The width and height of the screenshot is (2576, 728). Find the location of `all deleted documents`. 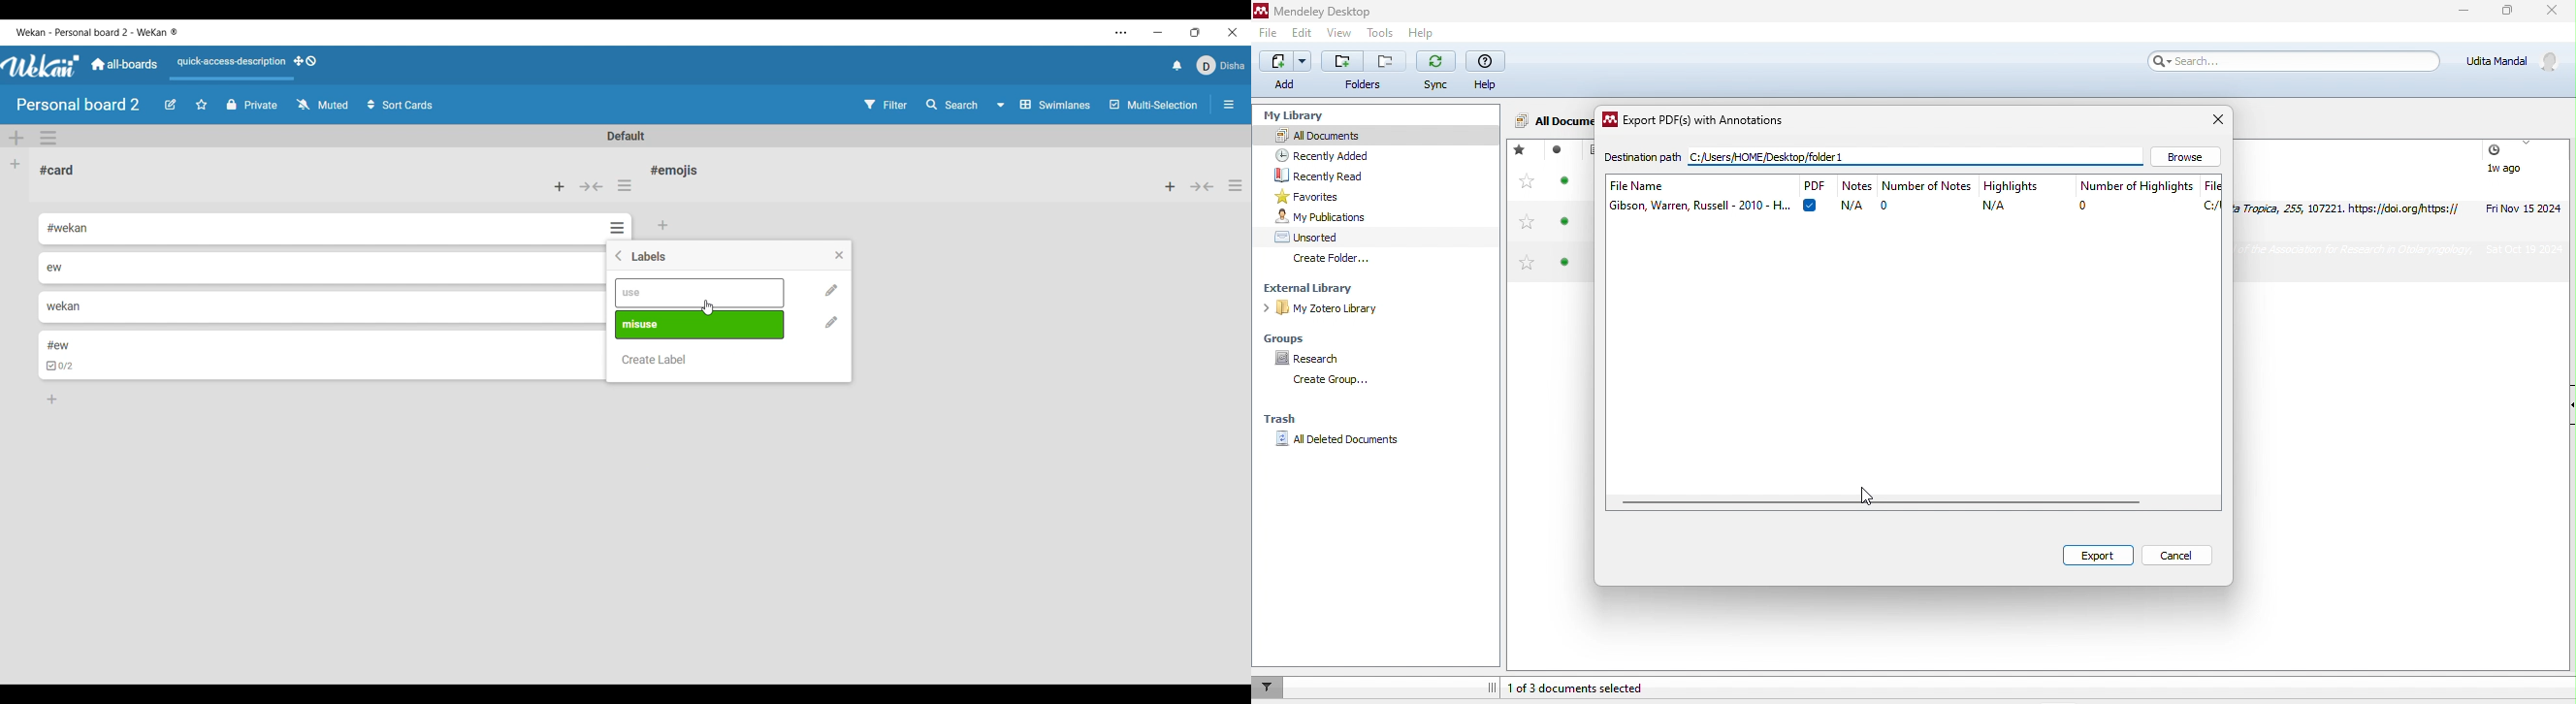

all deleted documents is located at coordinates (1337, 442).